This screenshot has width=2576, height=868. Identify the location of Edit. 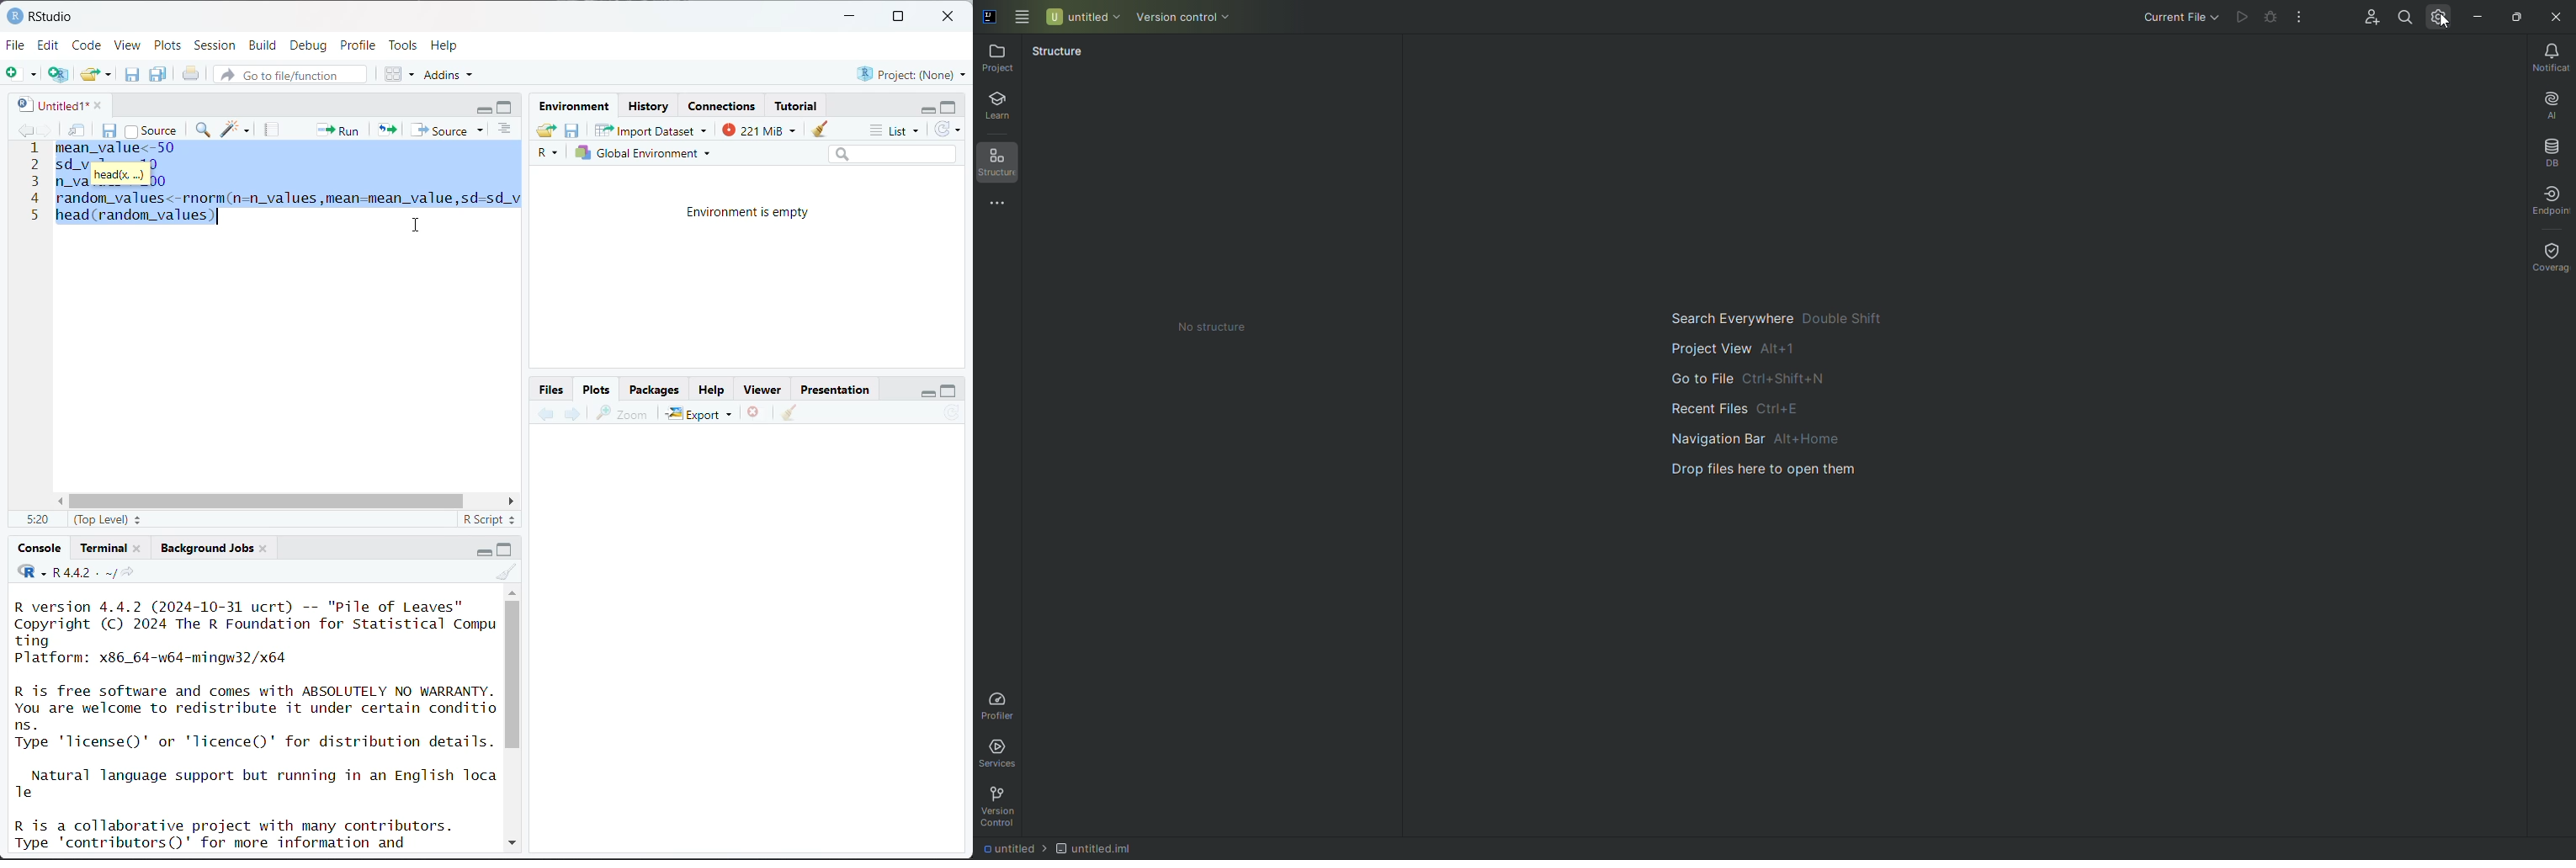
(50, 45).